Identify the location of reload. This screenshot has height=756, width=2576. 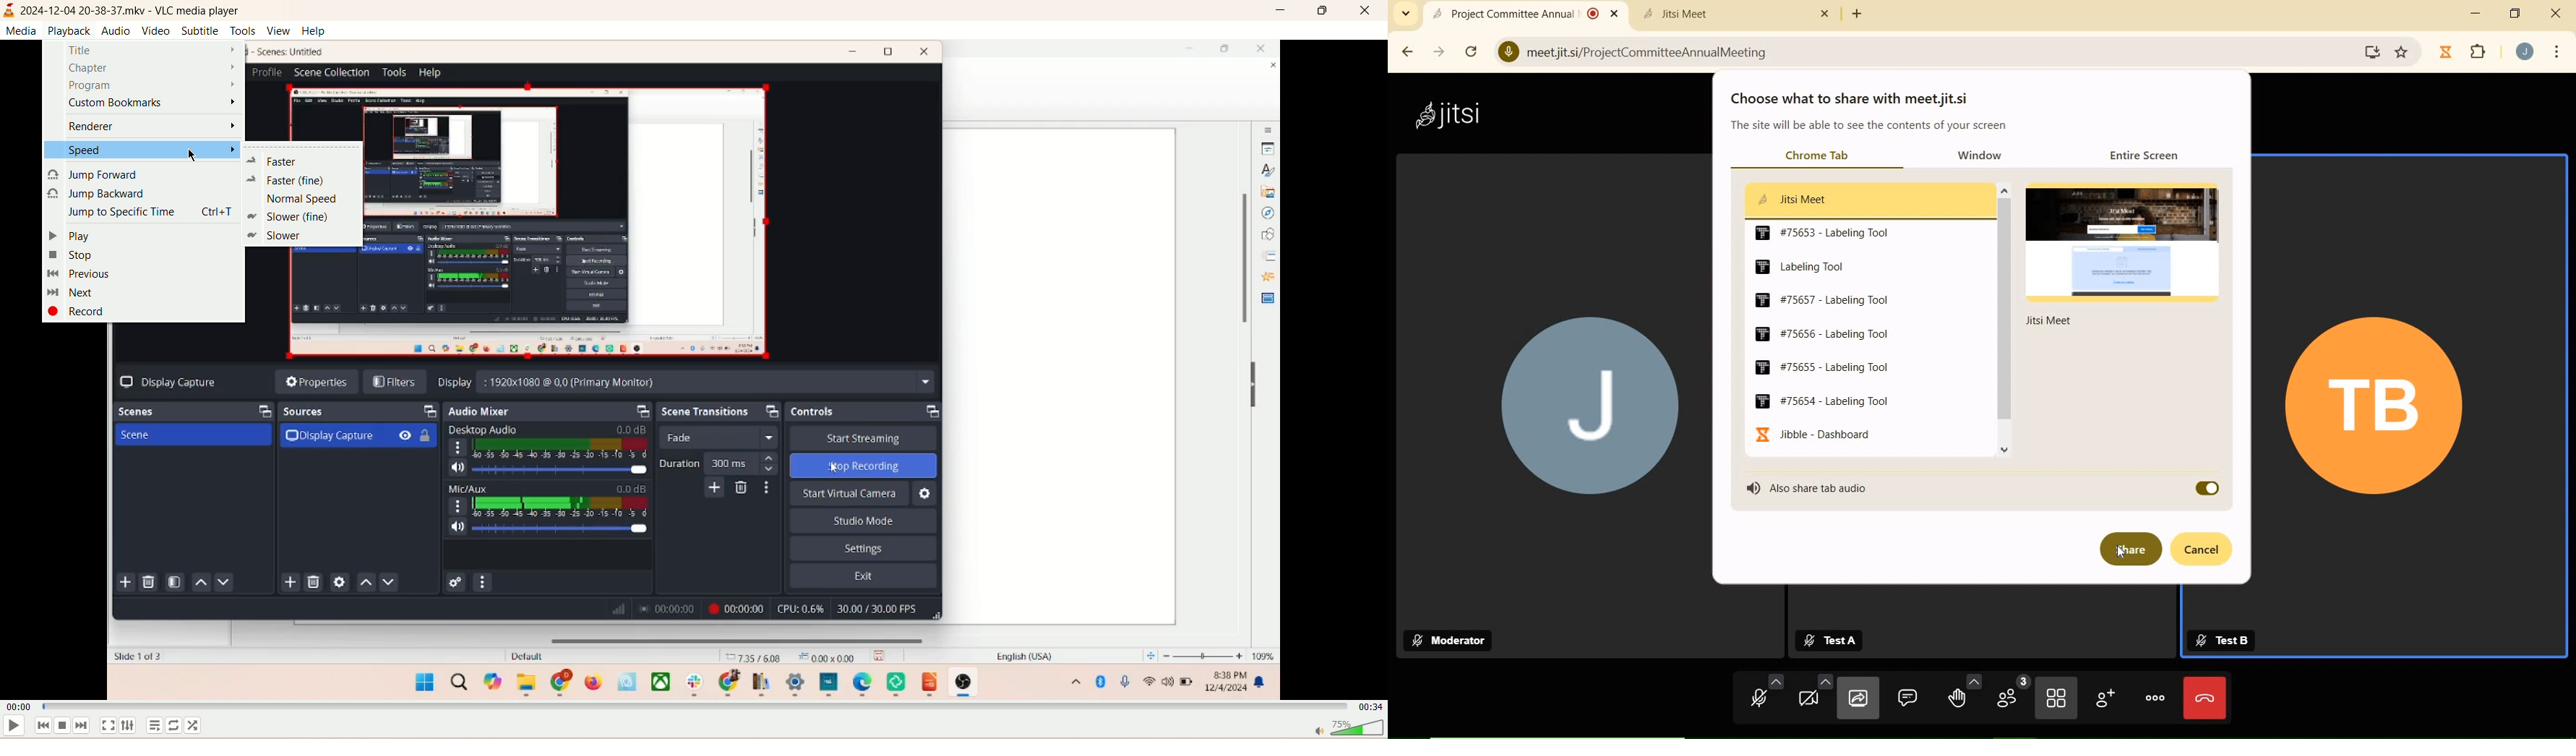
(1471, 51).